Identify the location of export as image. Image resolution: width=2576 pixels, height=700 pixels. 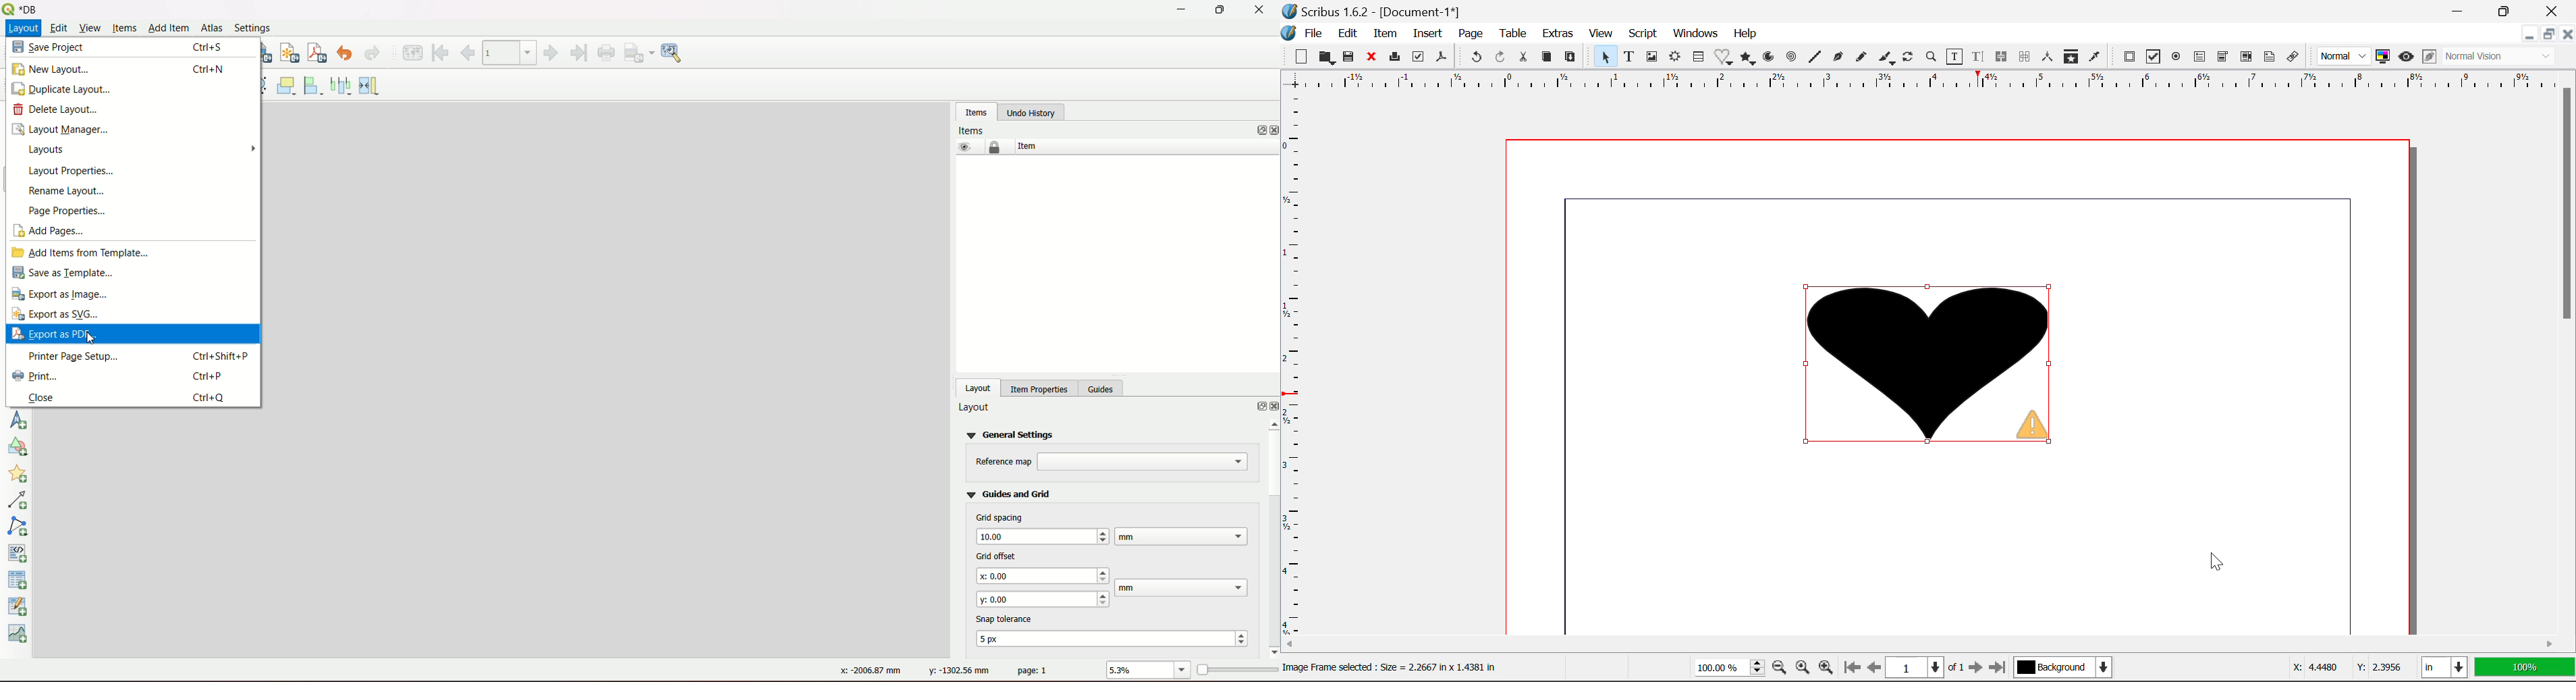
(640, 53).